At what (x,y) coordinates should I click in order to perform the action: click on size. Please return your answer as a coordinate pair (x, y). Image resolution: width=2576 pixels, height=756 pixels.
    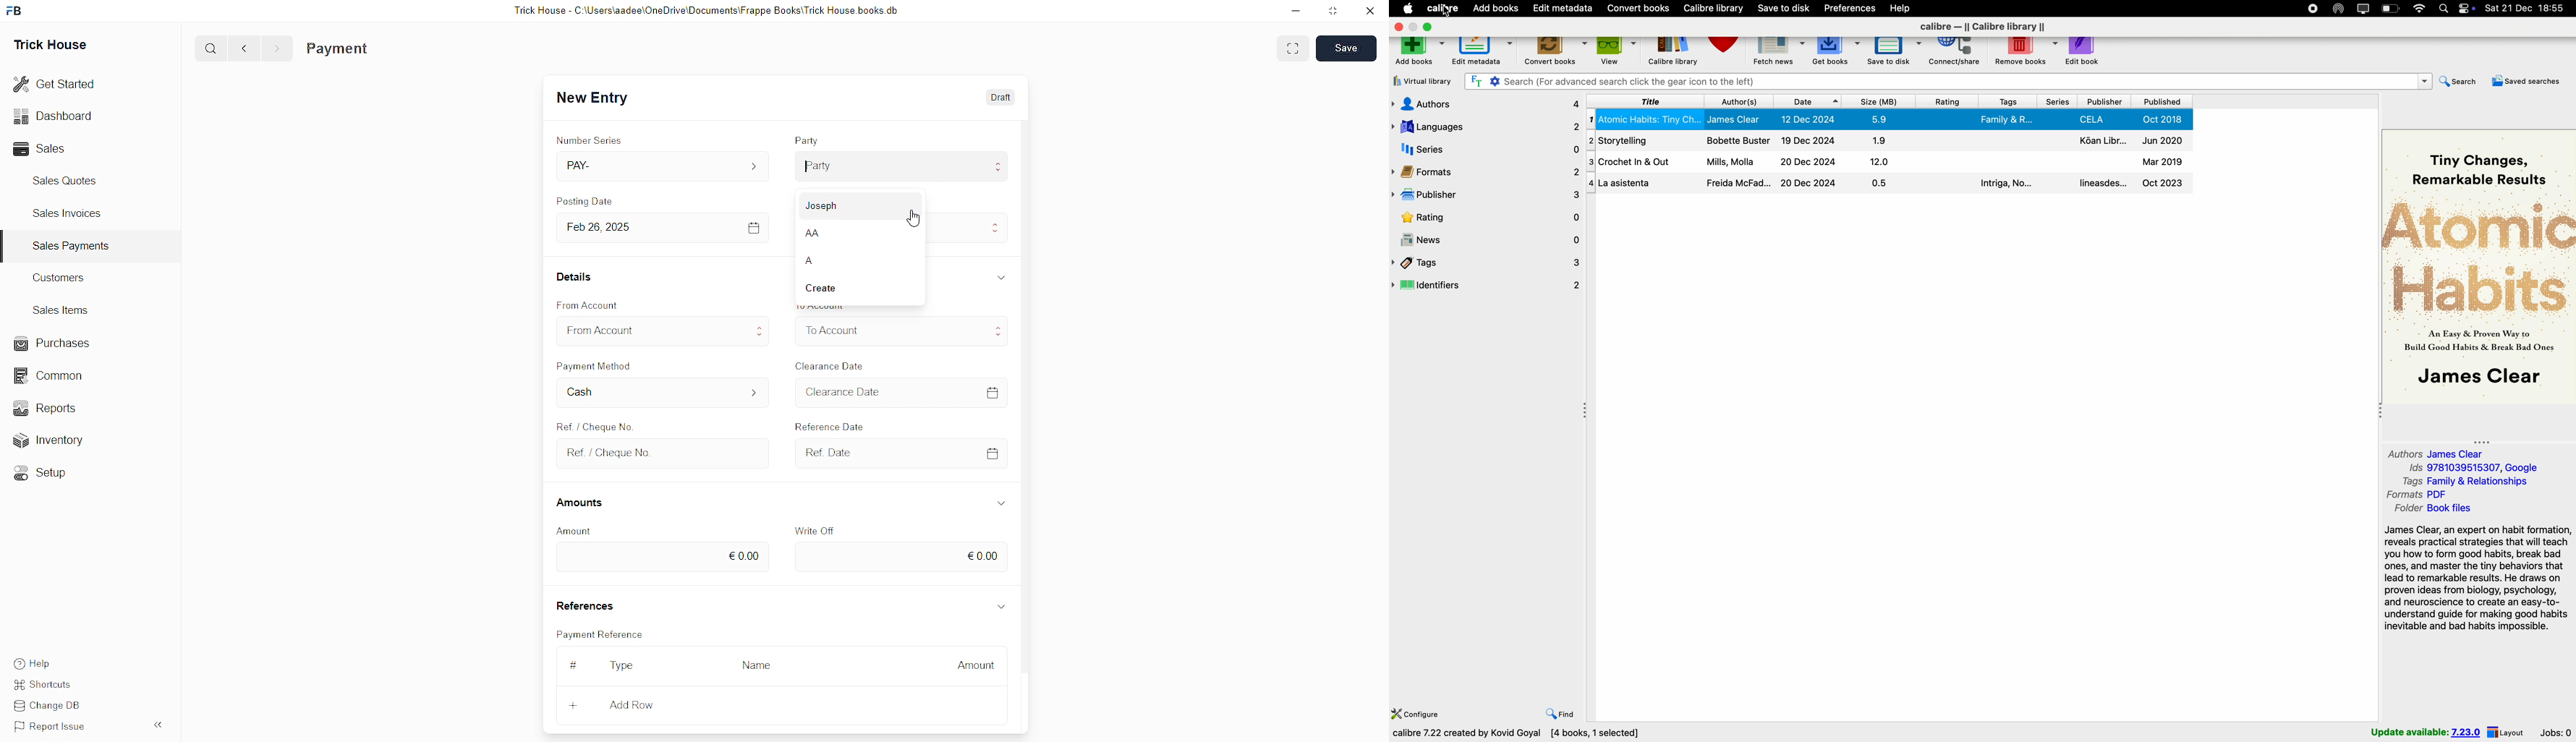
    Looking at the image, I should click on (1880, 102).